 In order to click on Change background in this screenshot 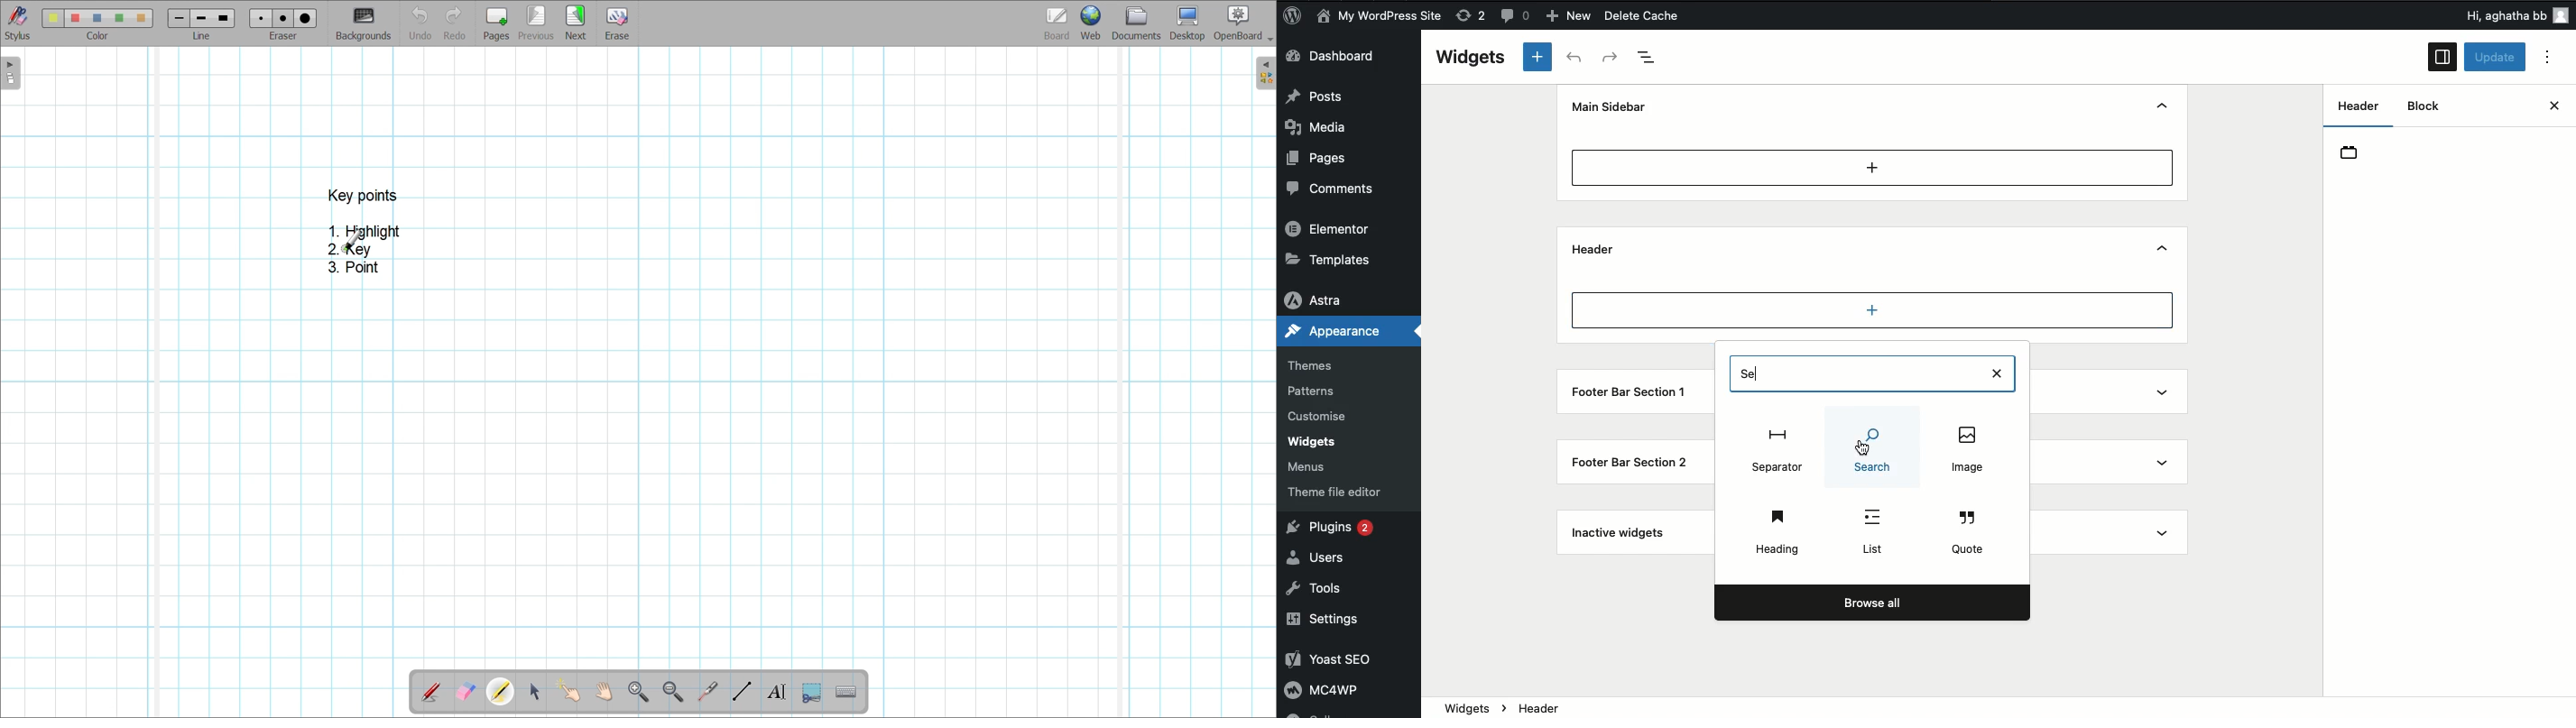, I will do `click(363, 23)`.